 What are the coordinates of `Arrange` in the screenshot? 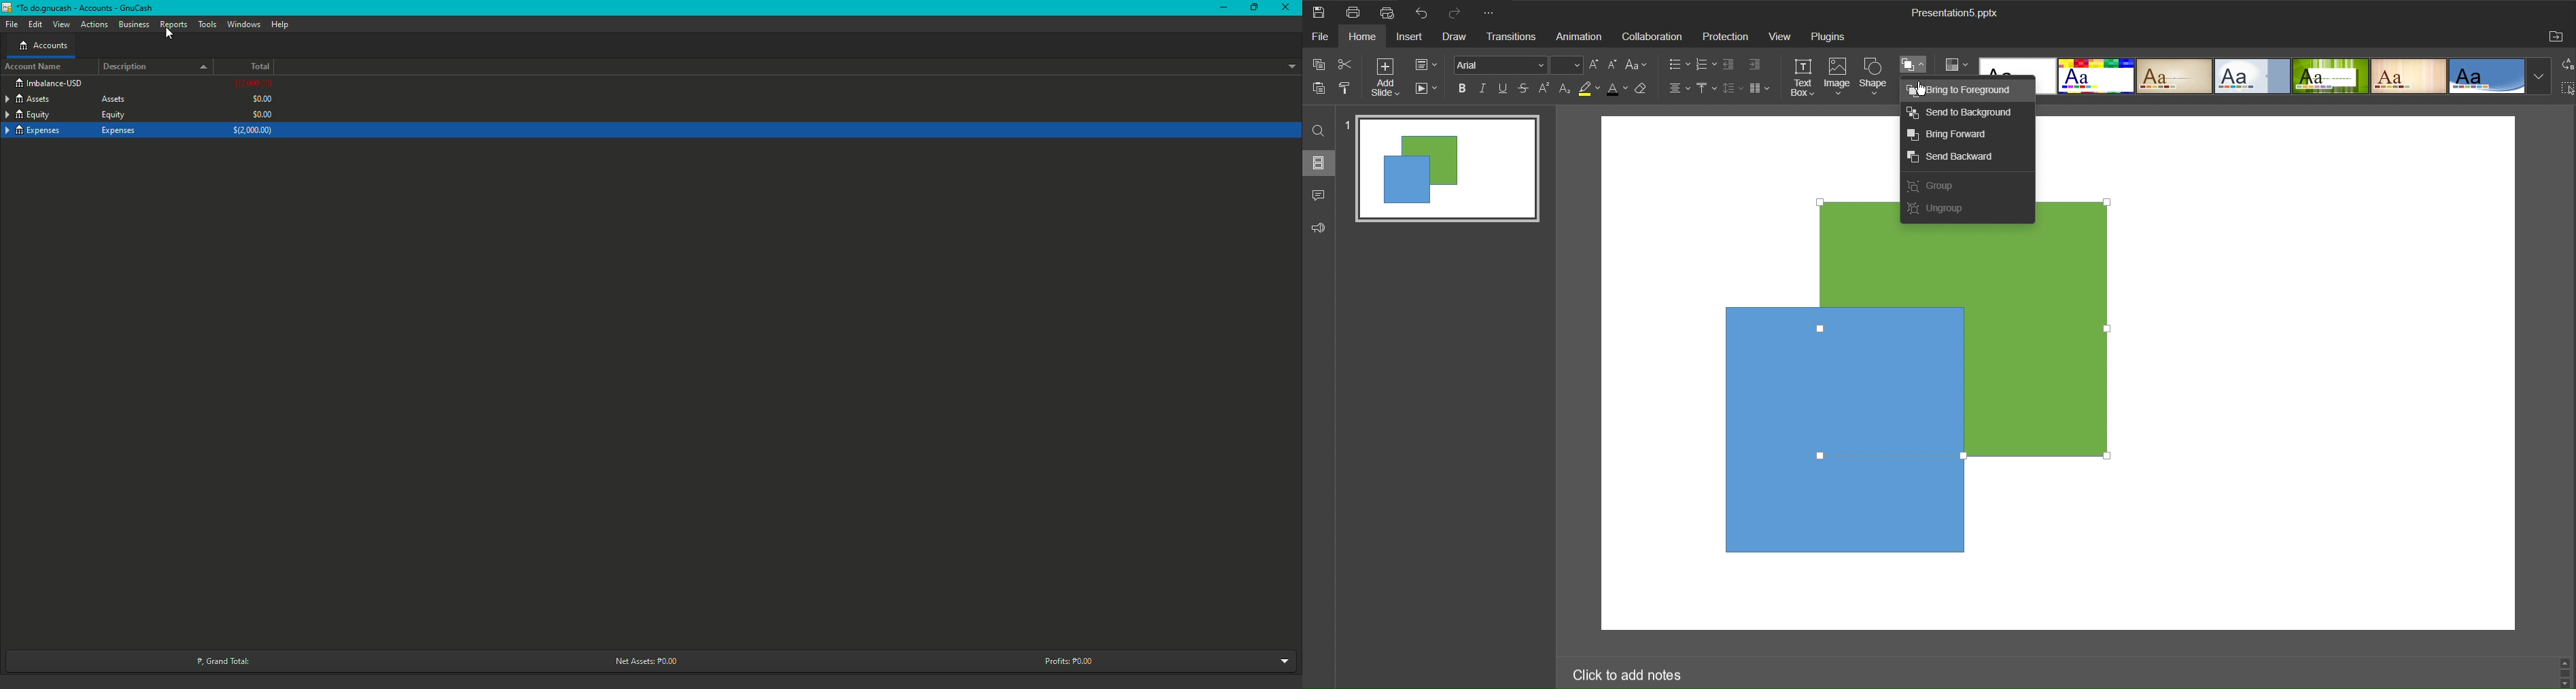 It's located at (1914, 65).